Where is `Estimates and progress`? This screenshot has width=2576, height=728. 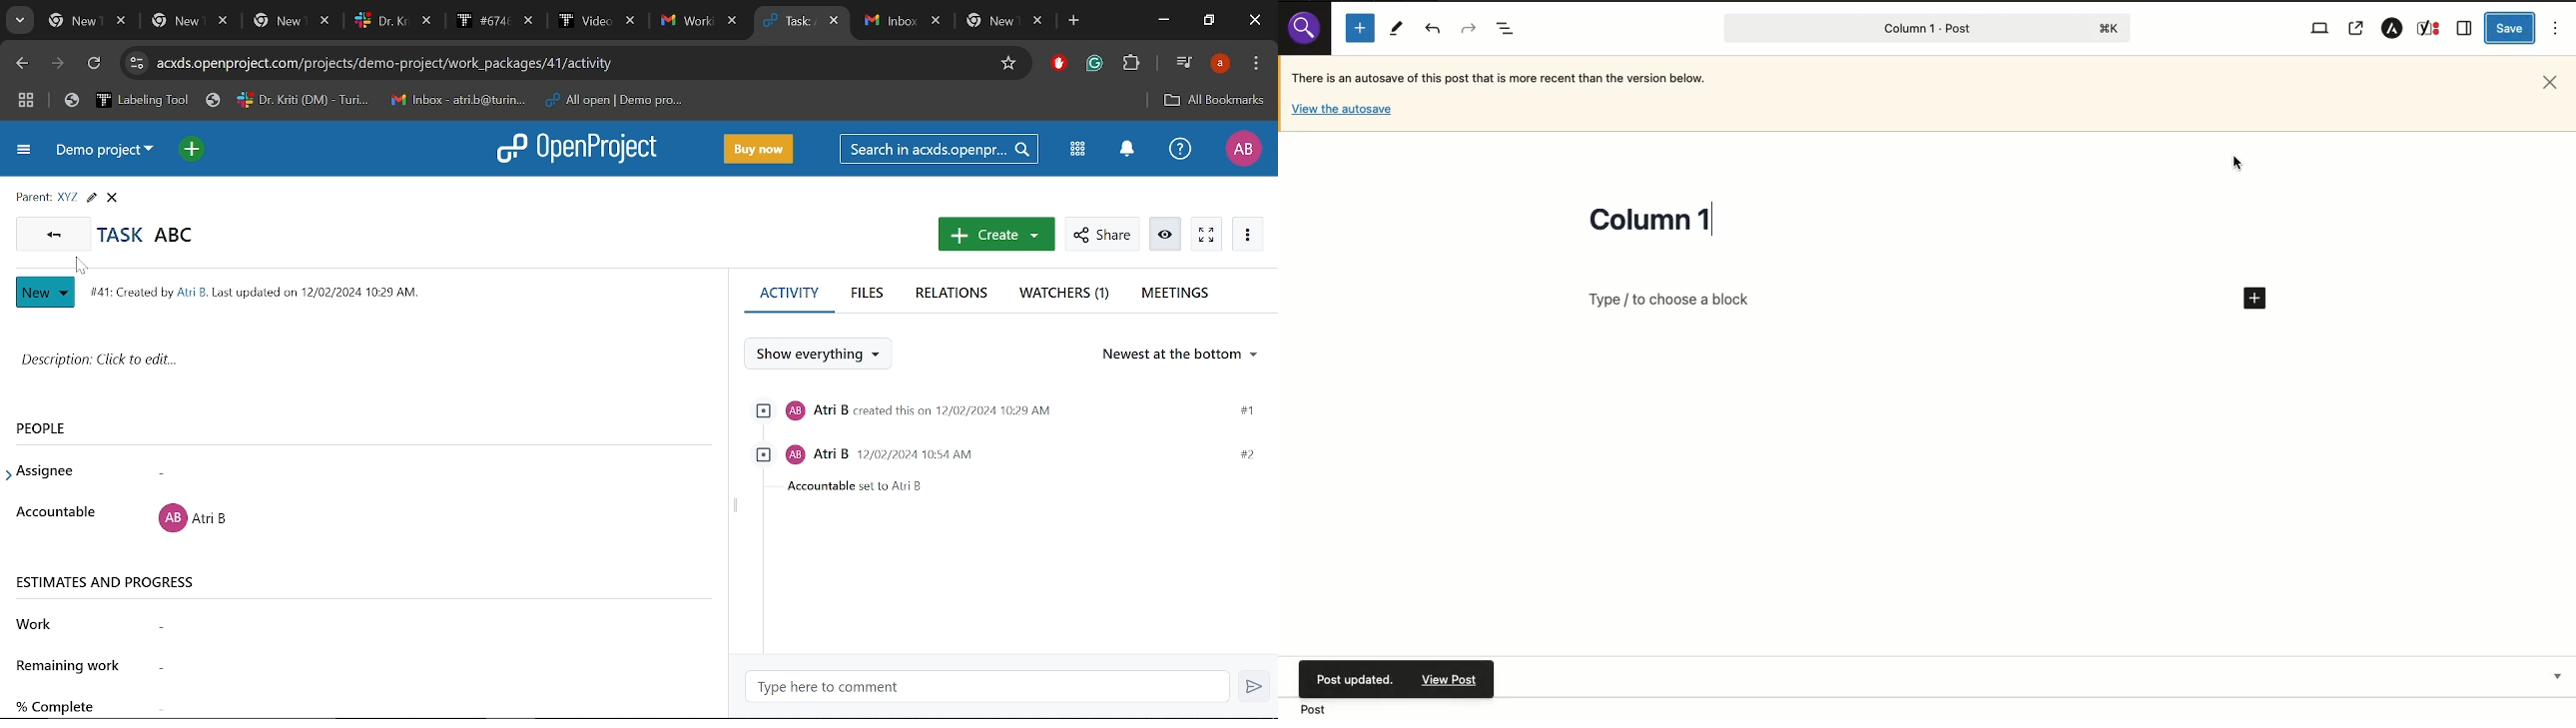 Estimates and progress is located at coordinates (121, 573).